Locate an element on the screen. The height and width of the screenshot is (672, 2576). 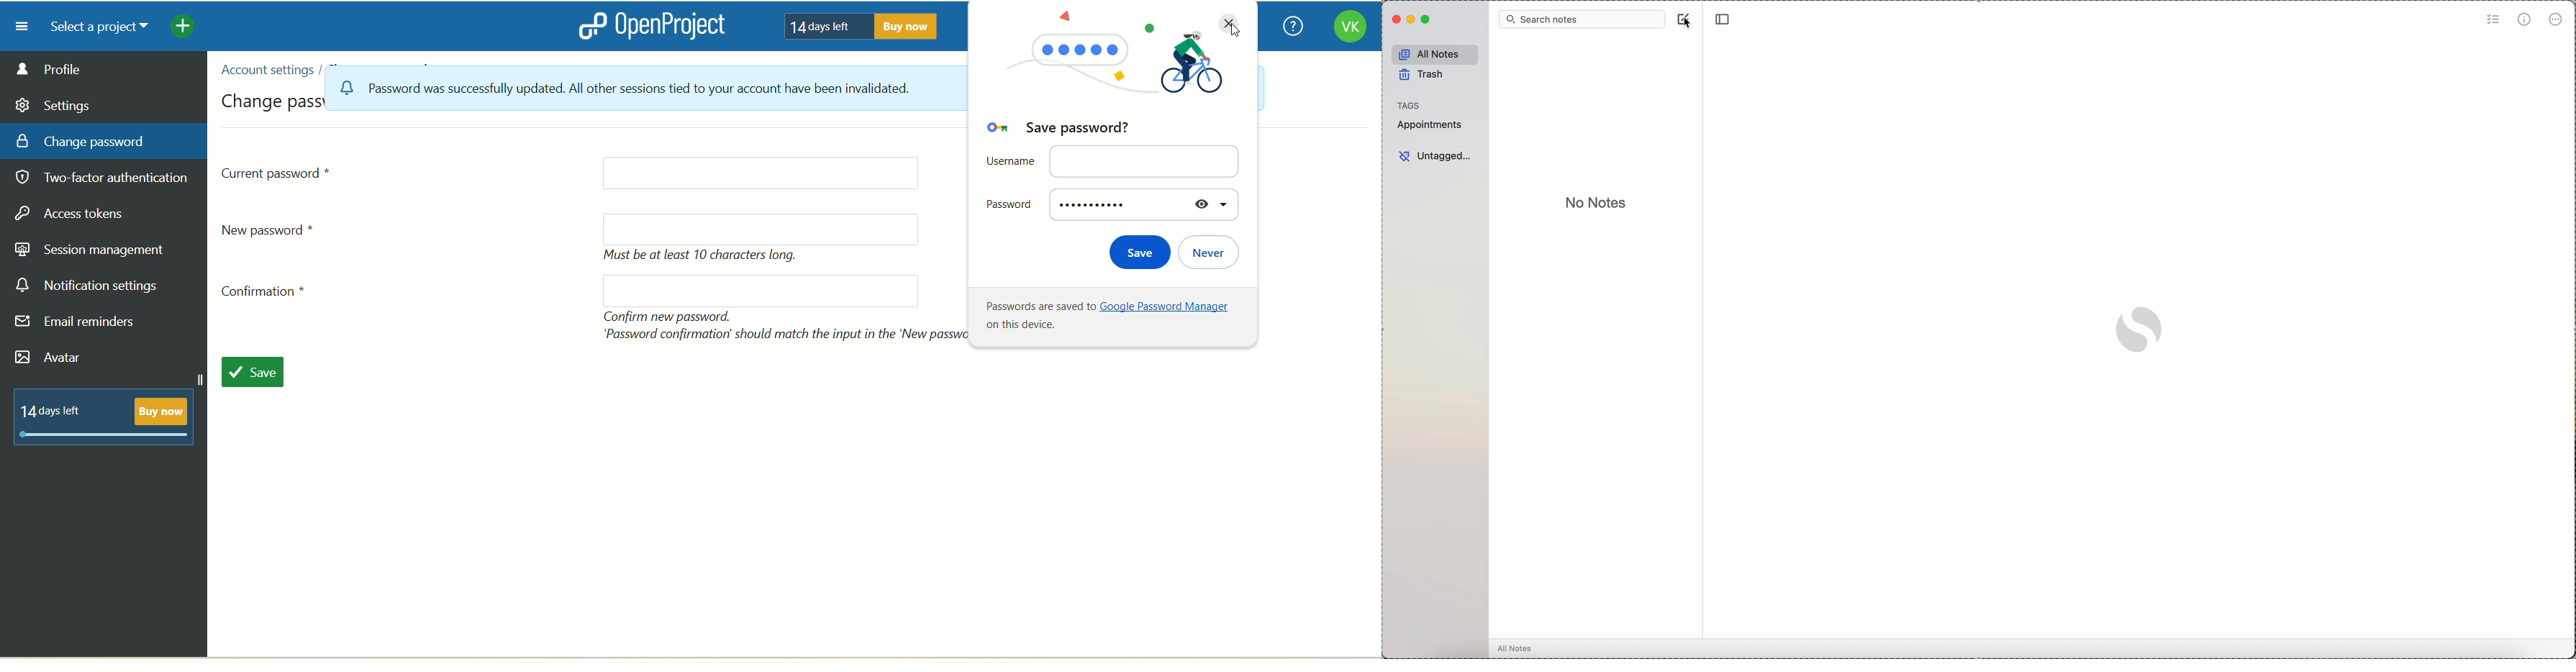
account is located at coordinates (1349, 29).